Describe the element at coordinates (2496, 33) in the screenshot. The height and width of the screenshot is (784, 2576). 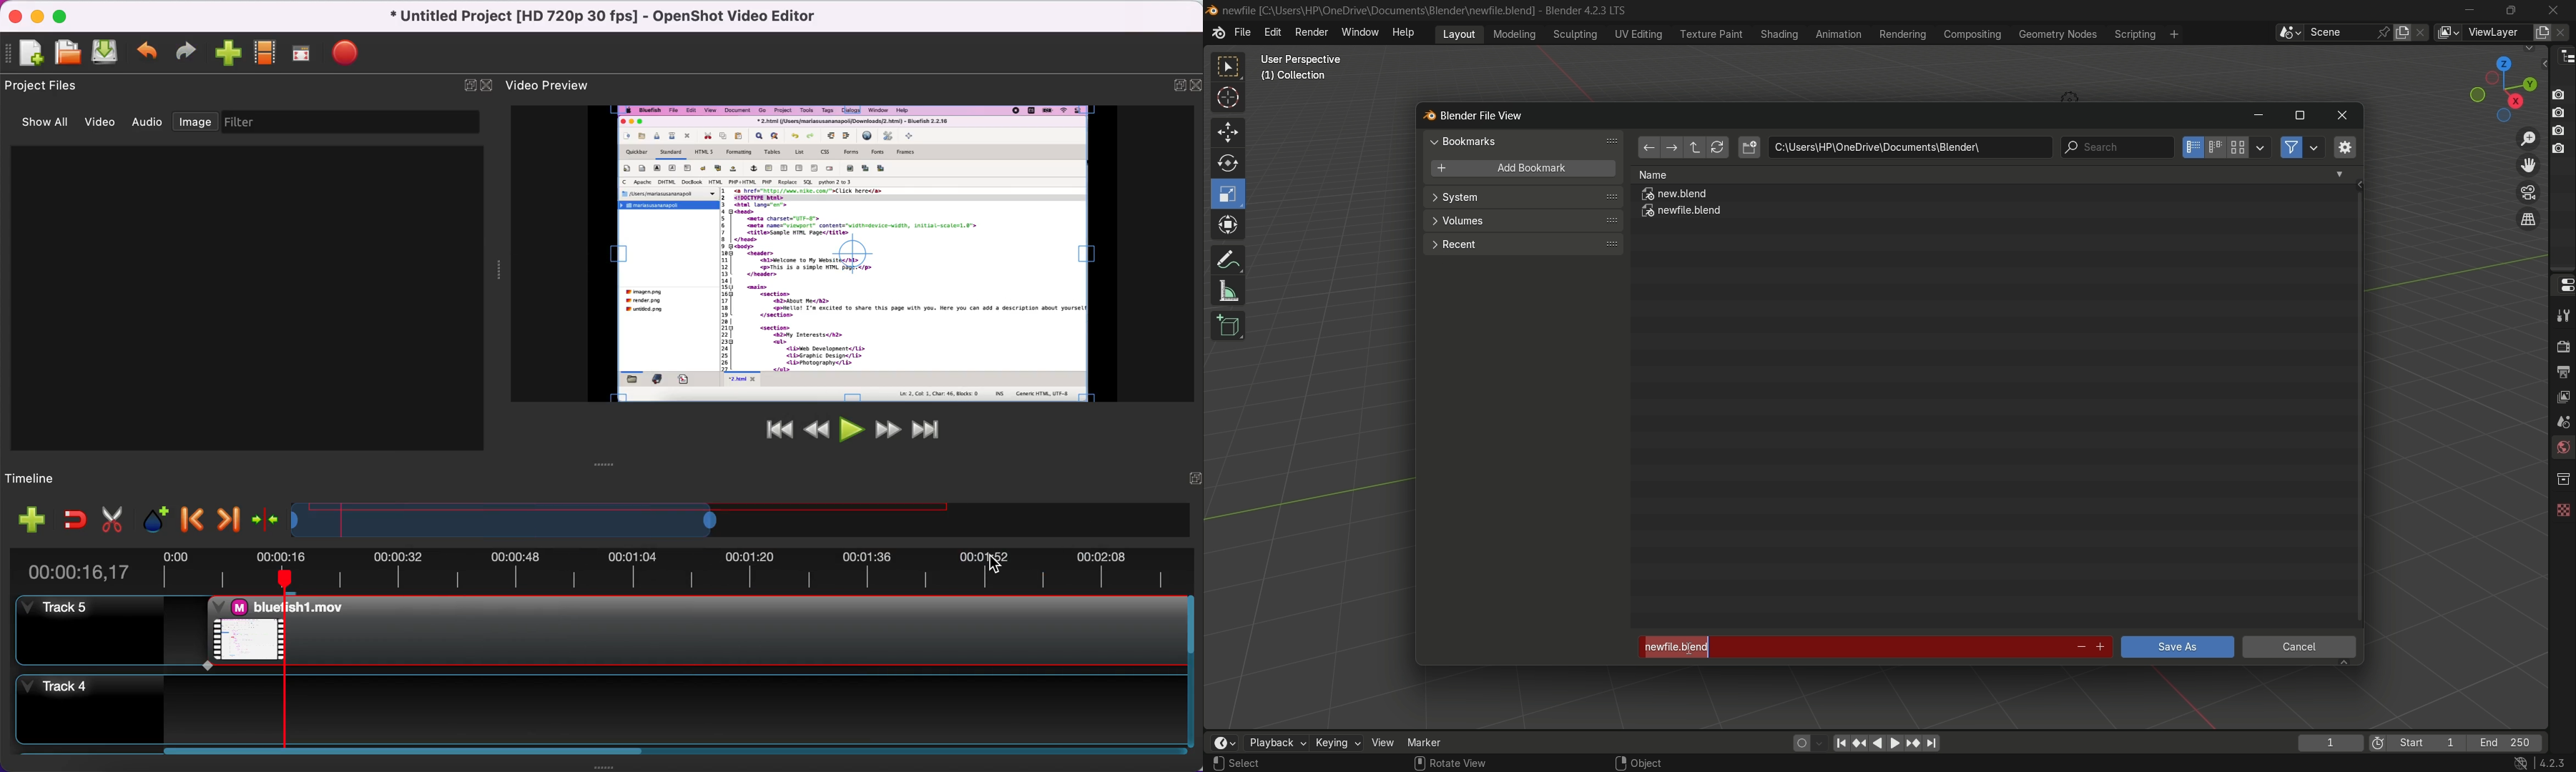
I see `view layer name` at that location.